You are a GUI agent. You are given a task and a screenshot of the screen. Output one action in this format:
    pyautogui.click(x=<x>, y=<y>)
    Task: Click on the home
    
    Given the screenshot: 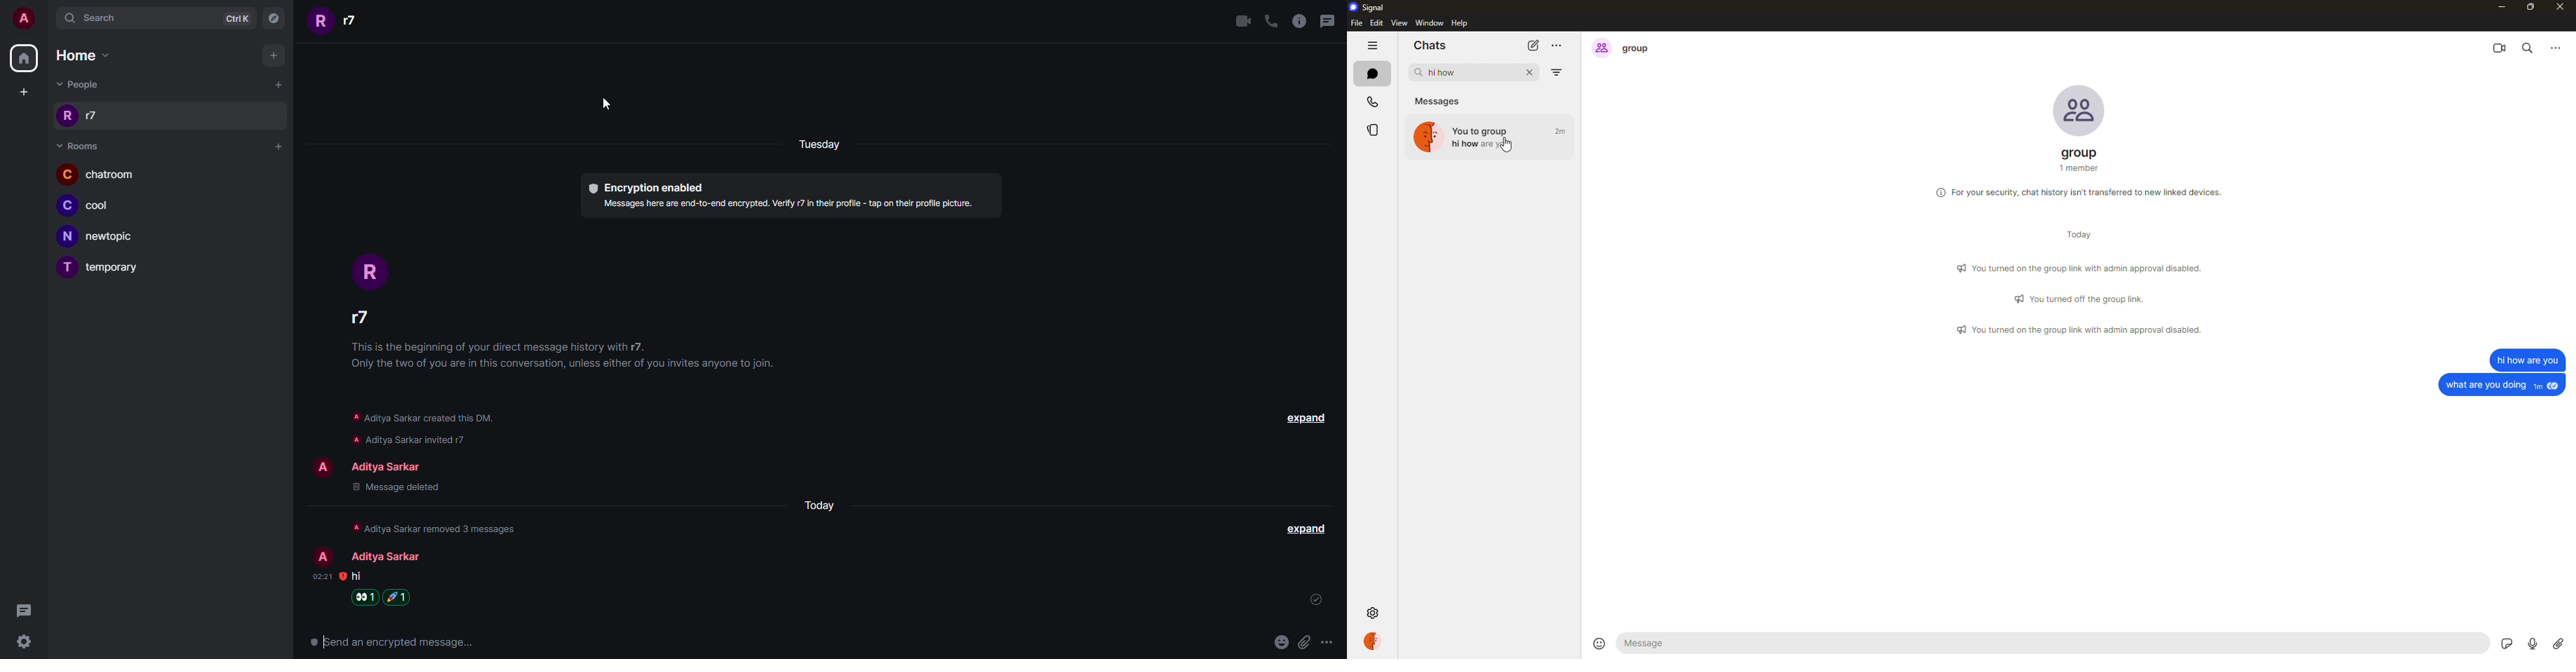 What is the action you would take?
    pyautogui.click(x=90, y=57)
    